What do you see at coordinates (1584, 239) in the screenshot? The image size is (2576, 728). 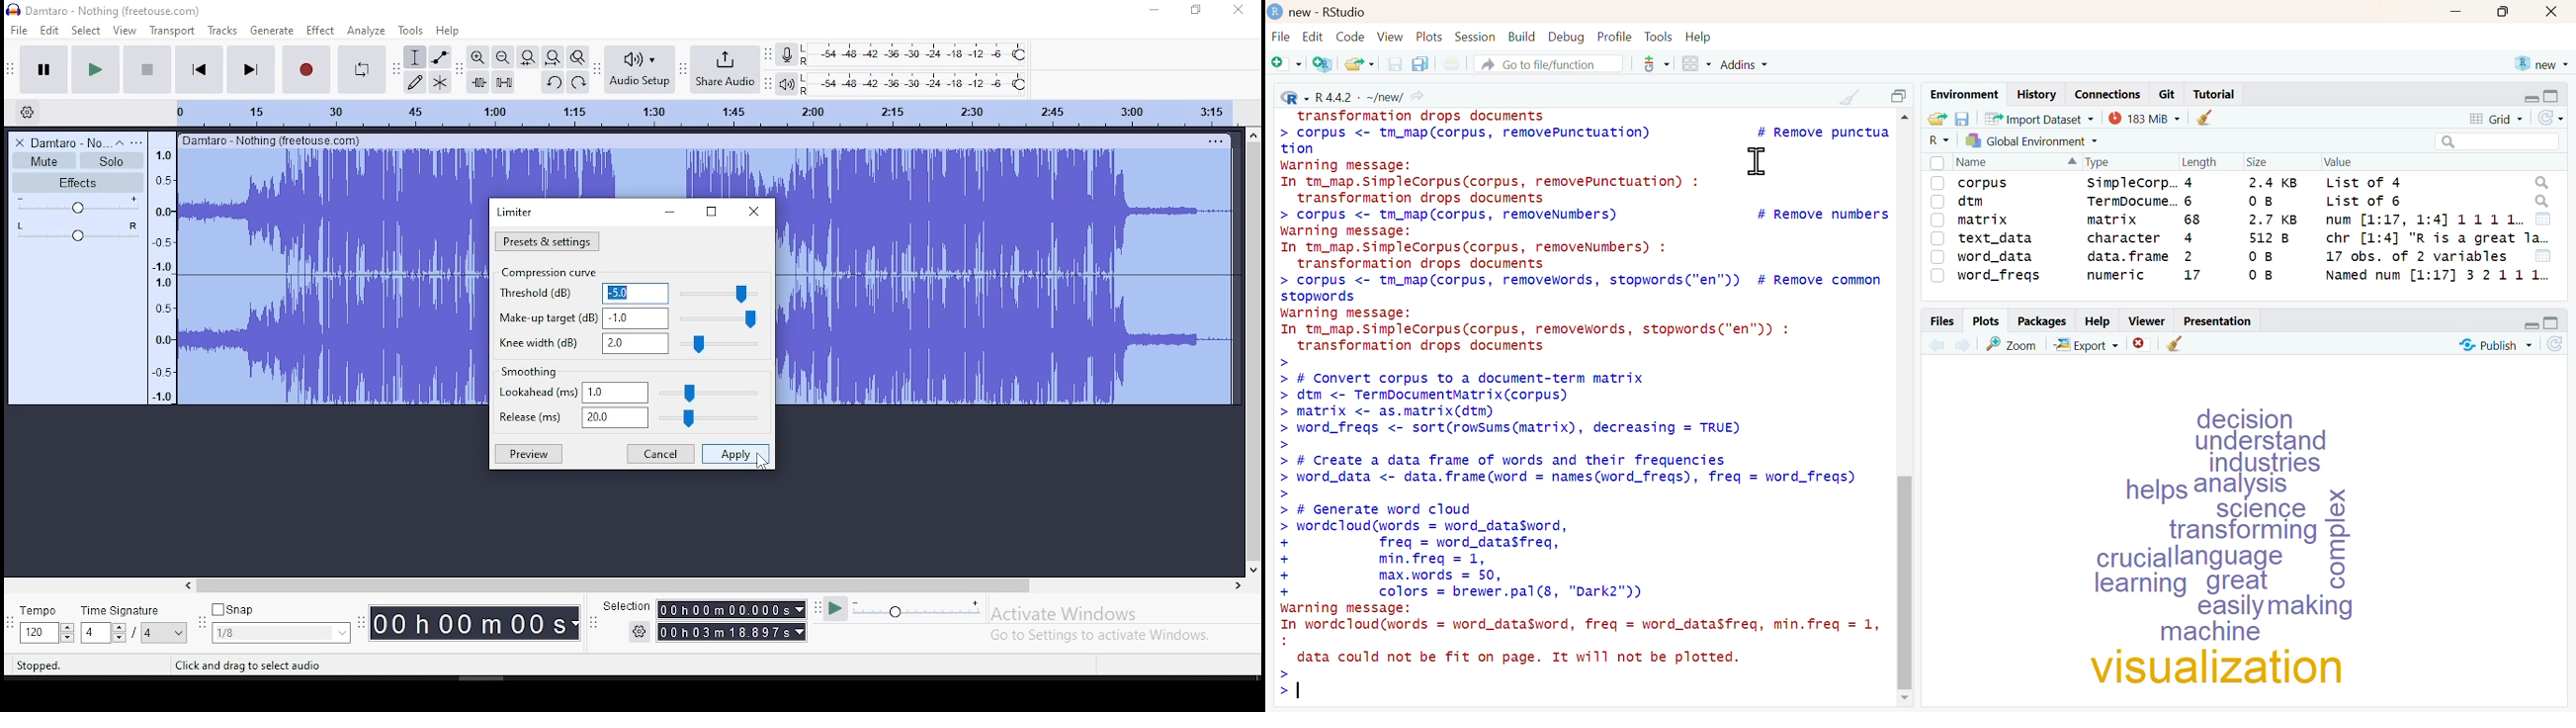 I see `> corpus <- tm_map(corpus, removeNumbers) # Remove numbers
warning message:
In tm_map.SimpleCorpus(corpus, removeNumbers) :

transformation drops documents` at bounding box center [1584, 239].